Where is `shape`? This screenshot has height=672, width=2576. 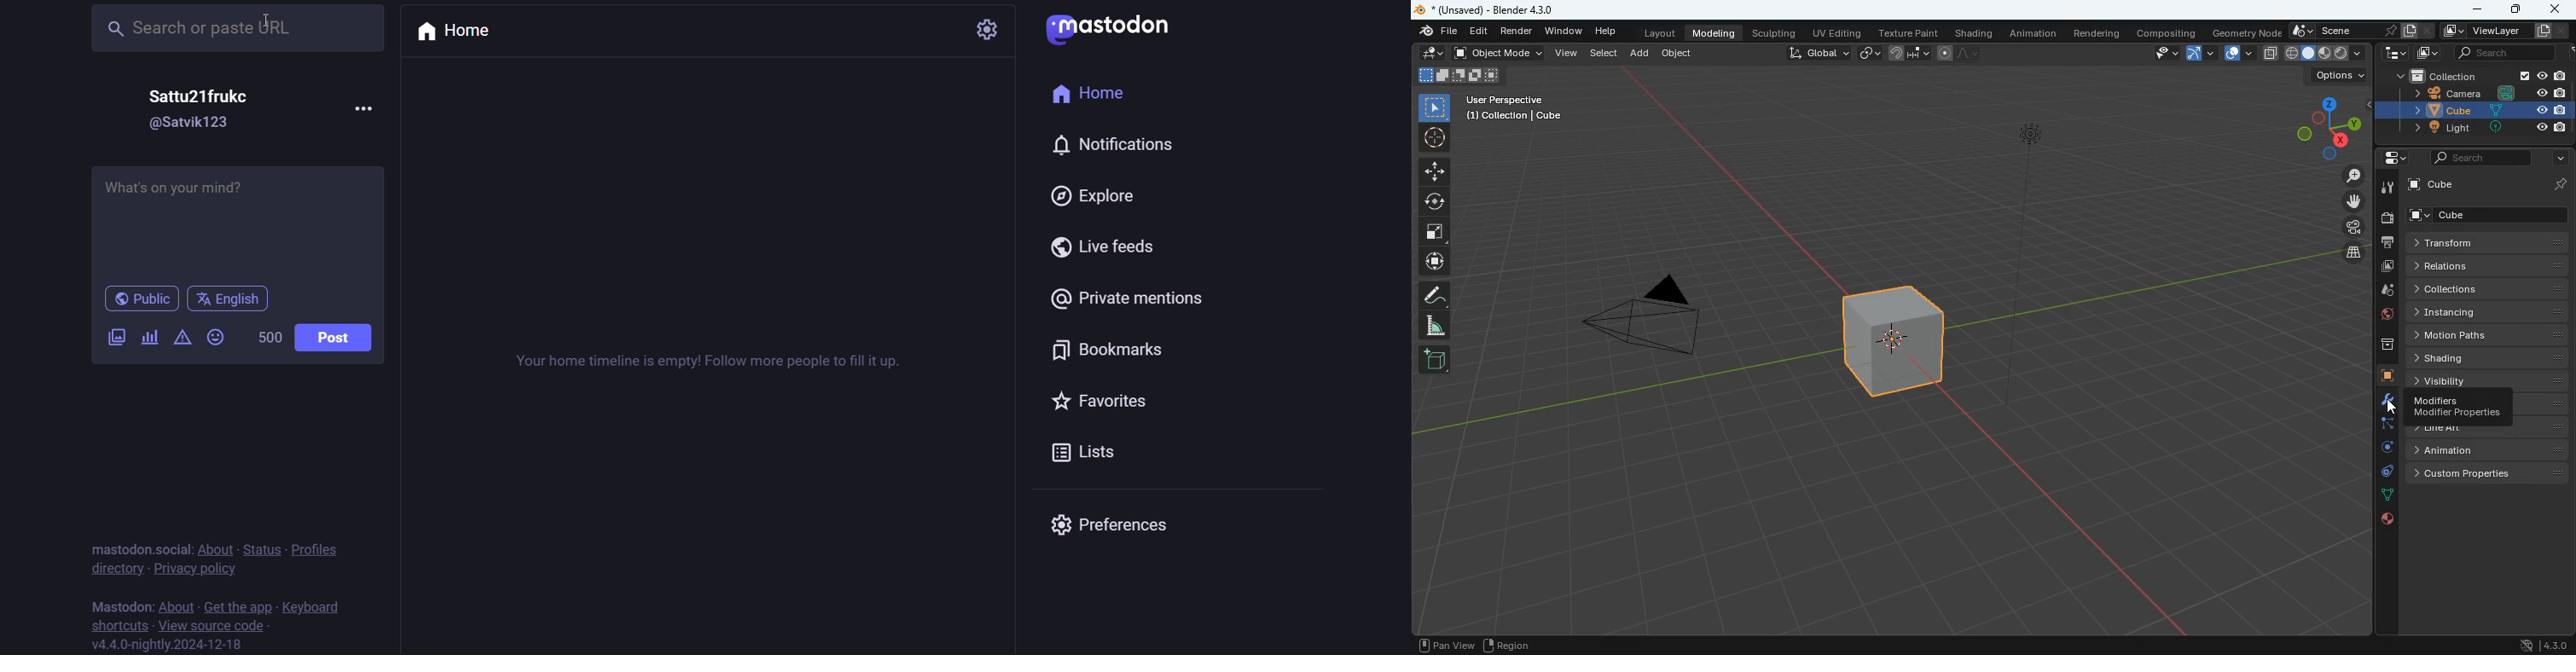 shape is located at coordinates (1459, 75).